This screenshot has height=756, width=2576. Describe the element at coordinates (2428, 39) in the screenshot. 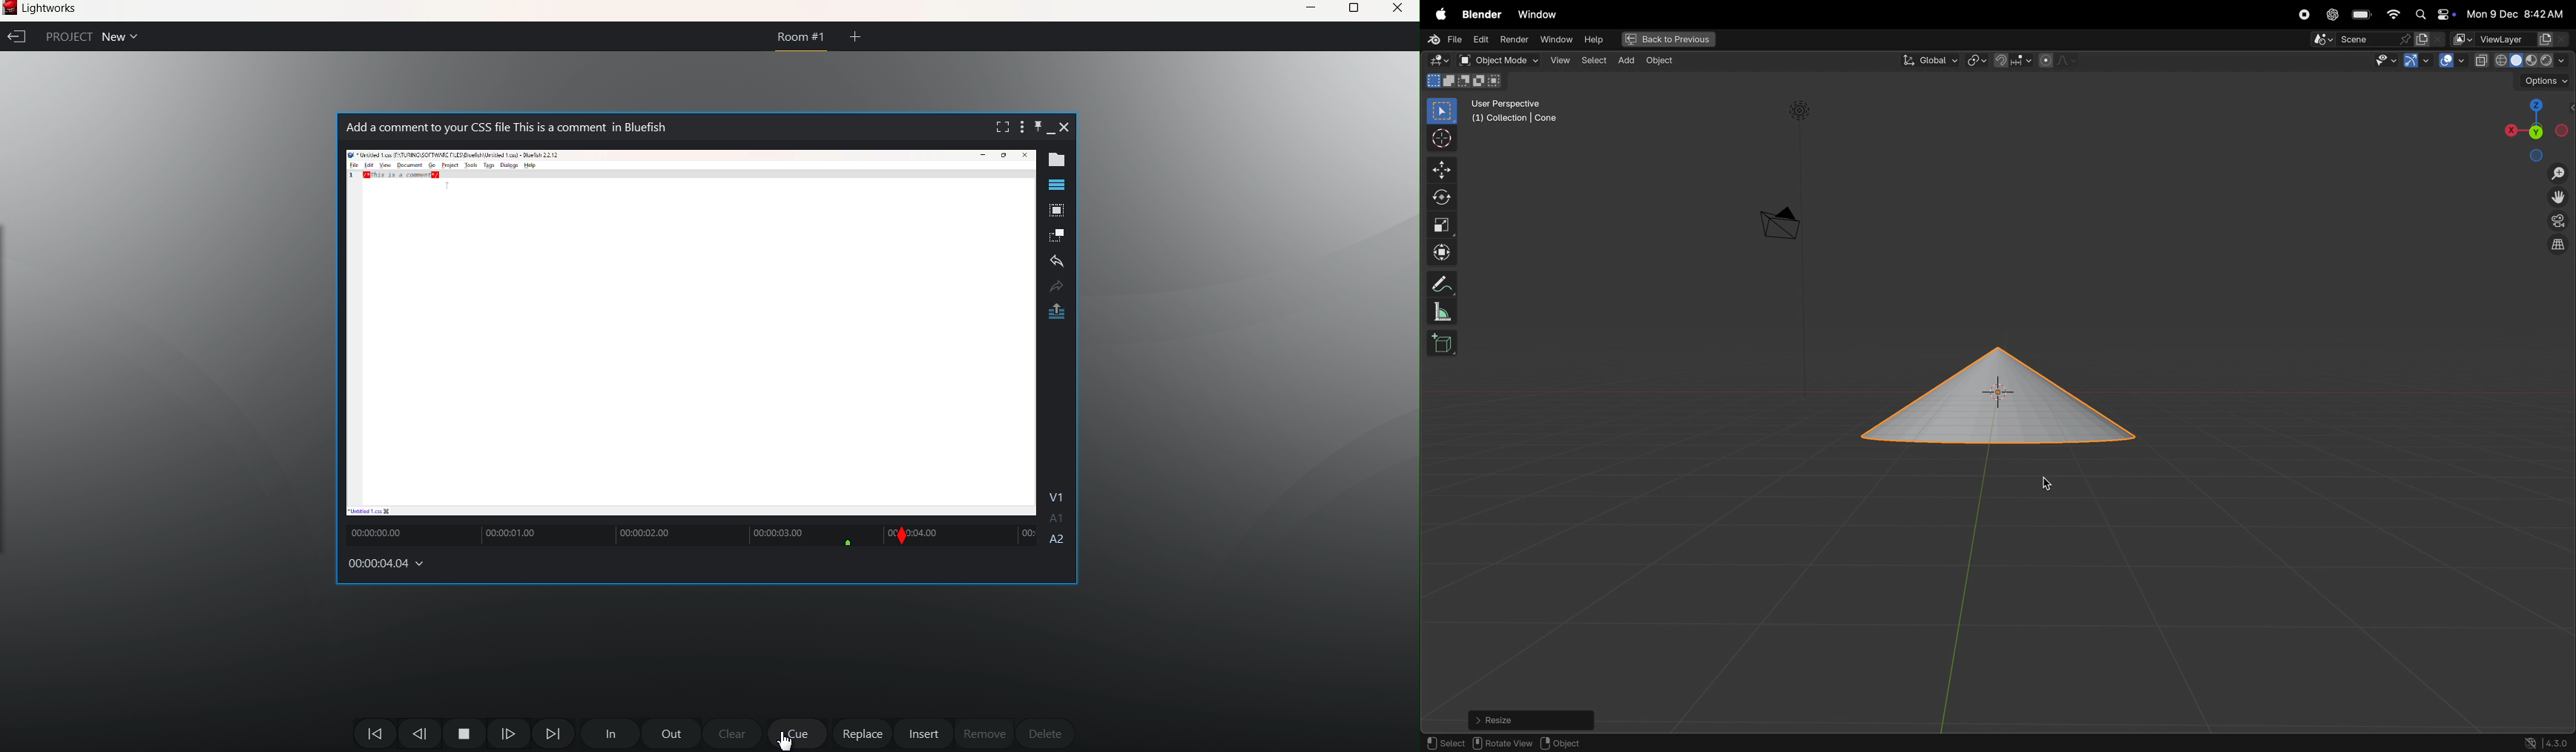

I see `new scene` at that location.